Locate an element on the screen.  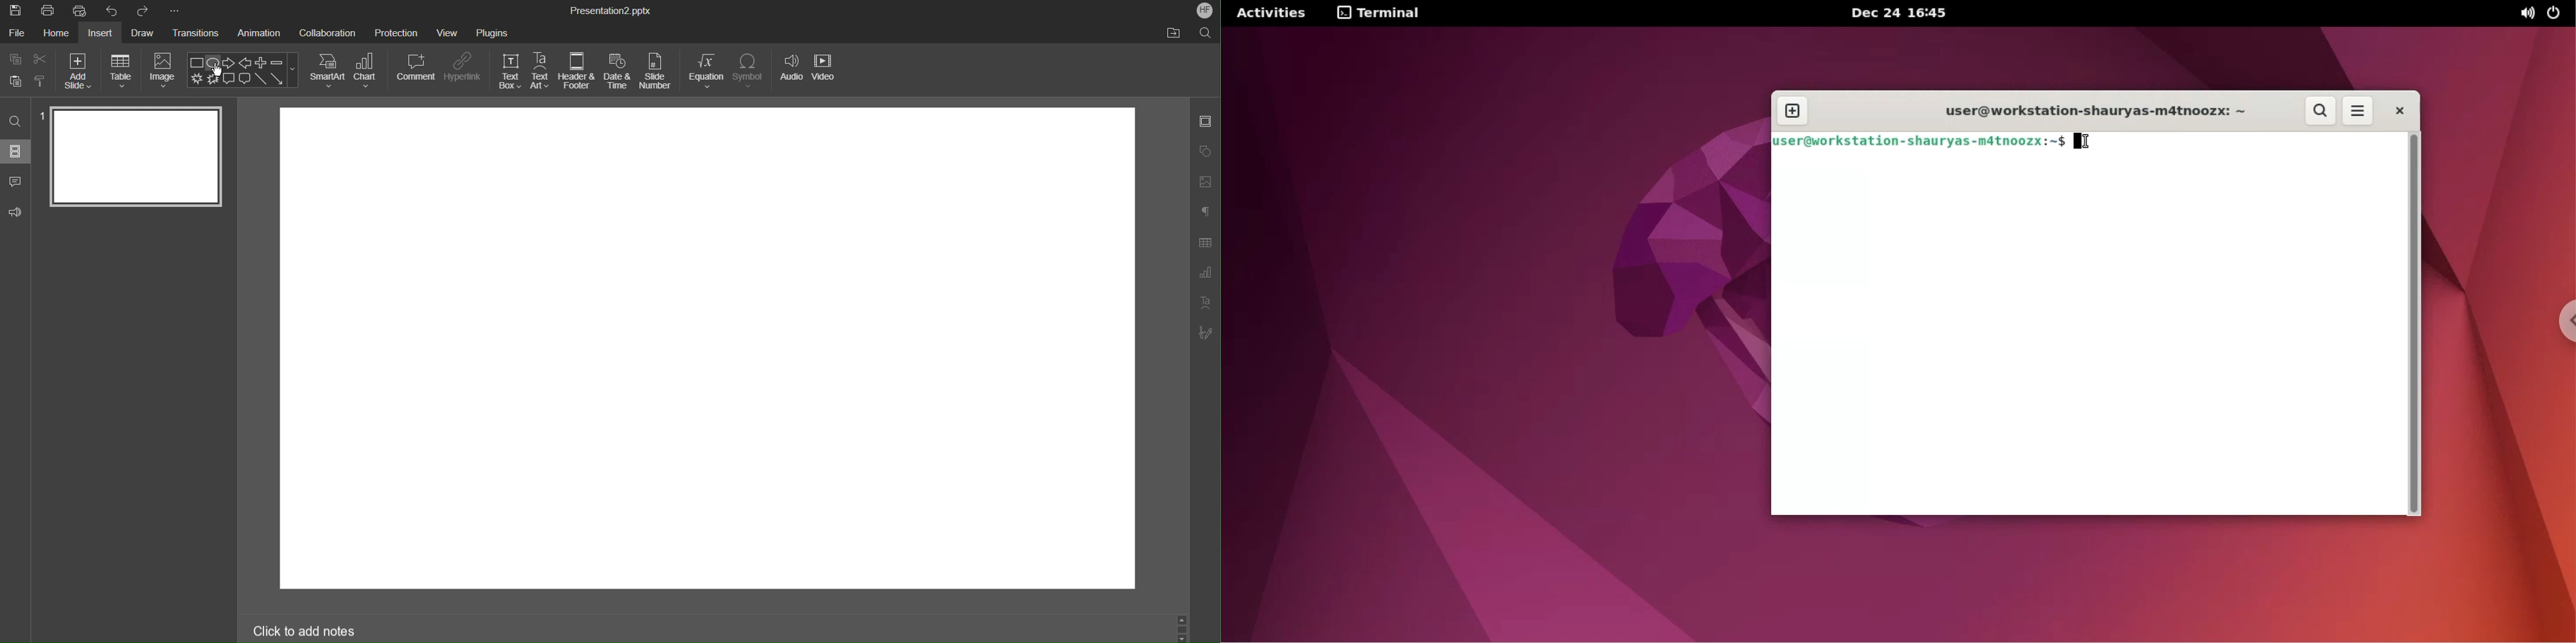
Redo is located at coordinates (144, 11).